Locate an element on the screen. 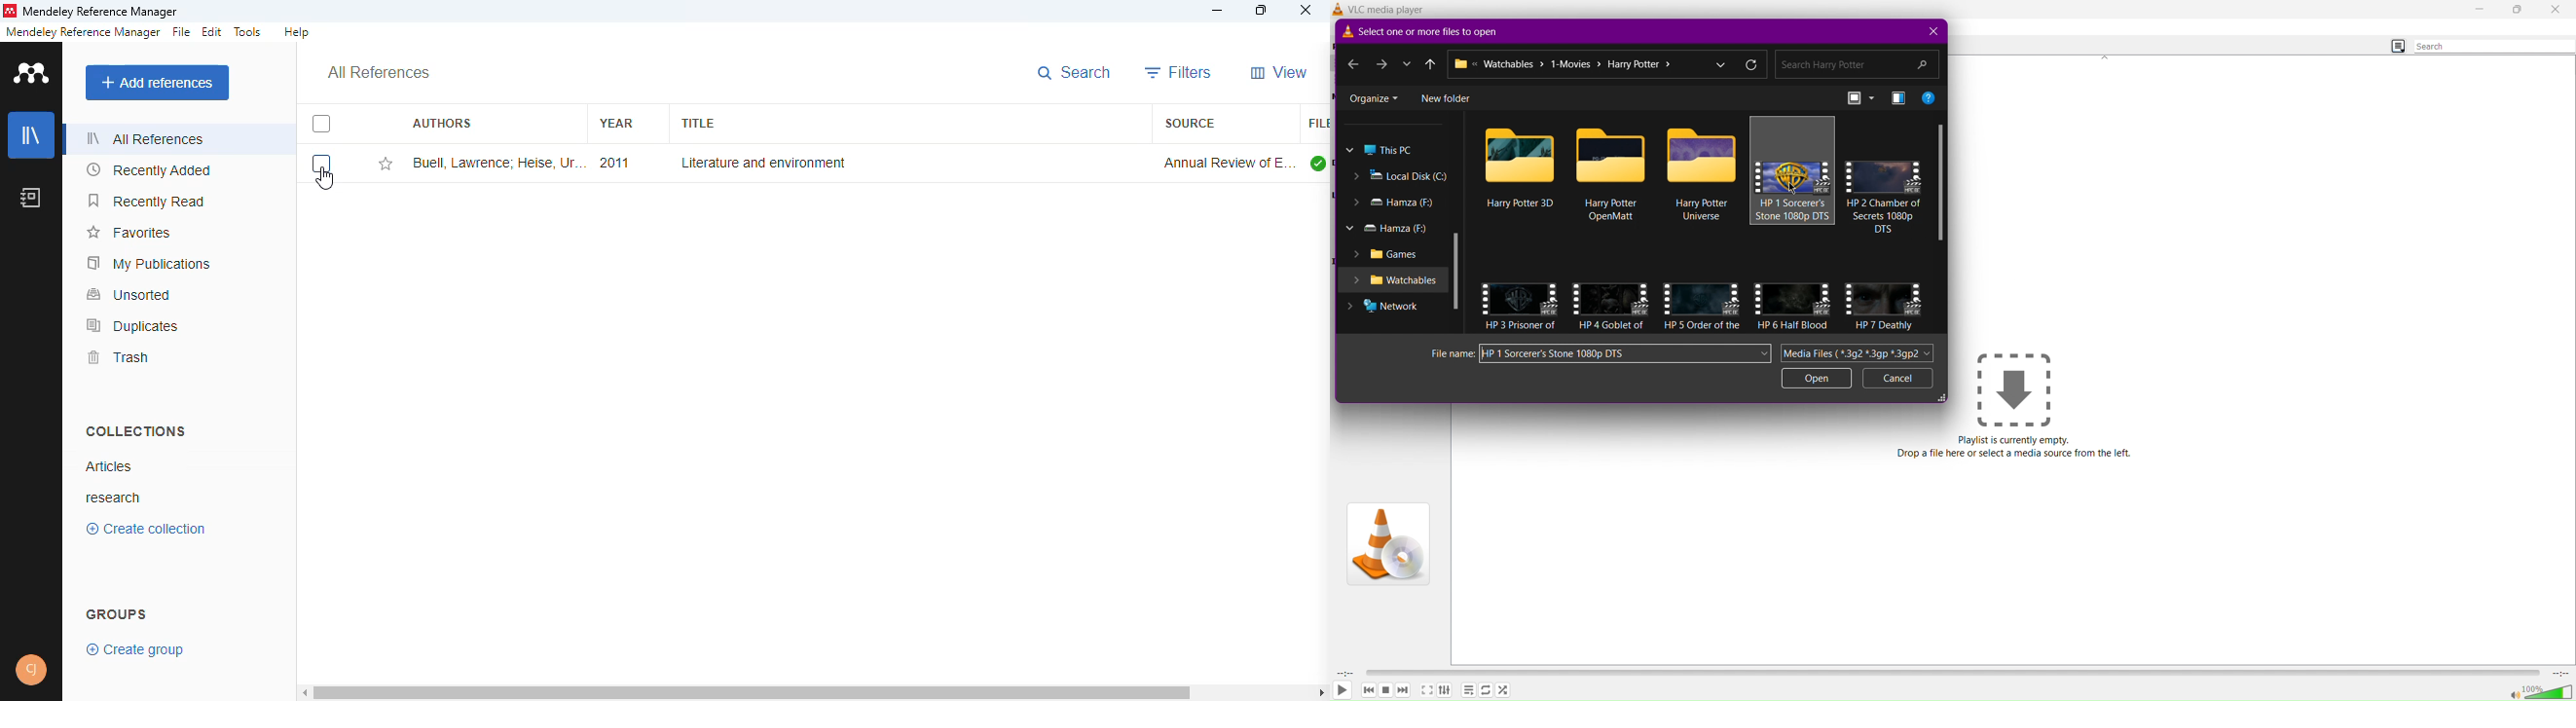 This screenshot has width=2576, height=728. VLC Logo is located at coordinates (1387, 543).